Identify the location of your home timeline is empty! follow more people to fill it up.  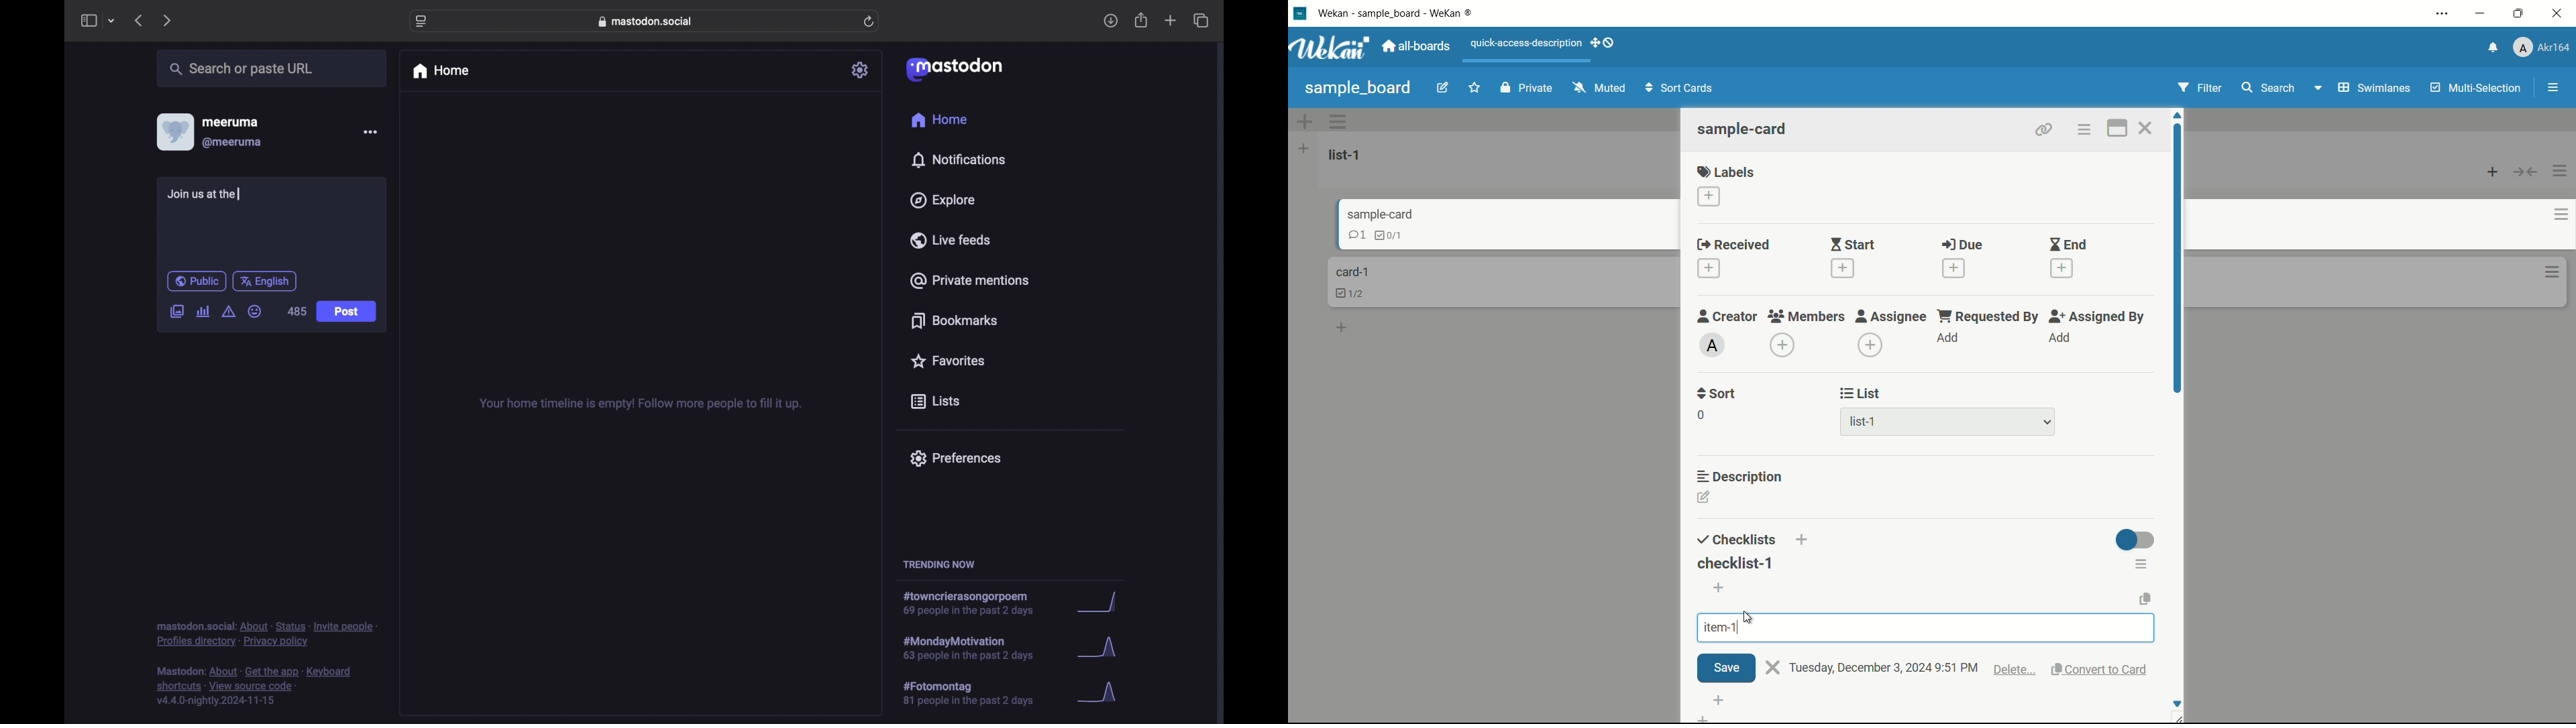
(640, 404).